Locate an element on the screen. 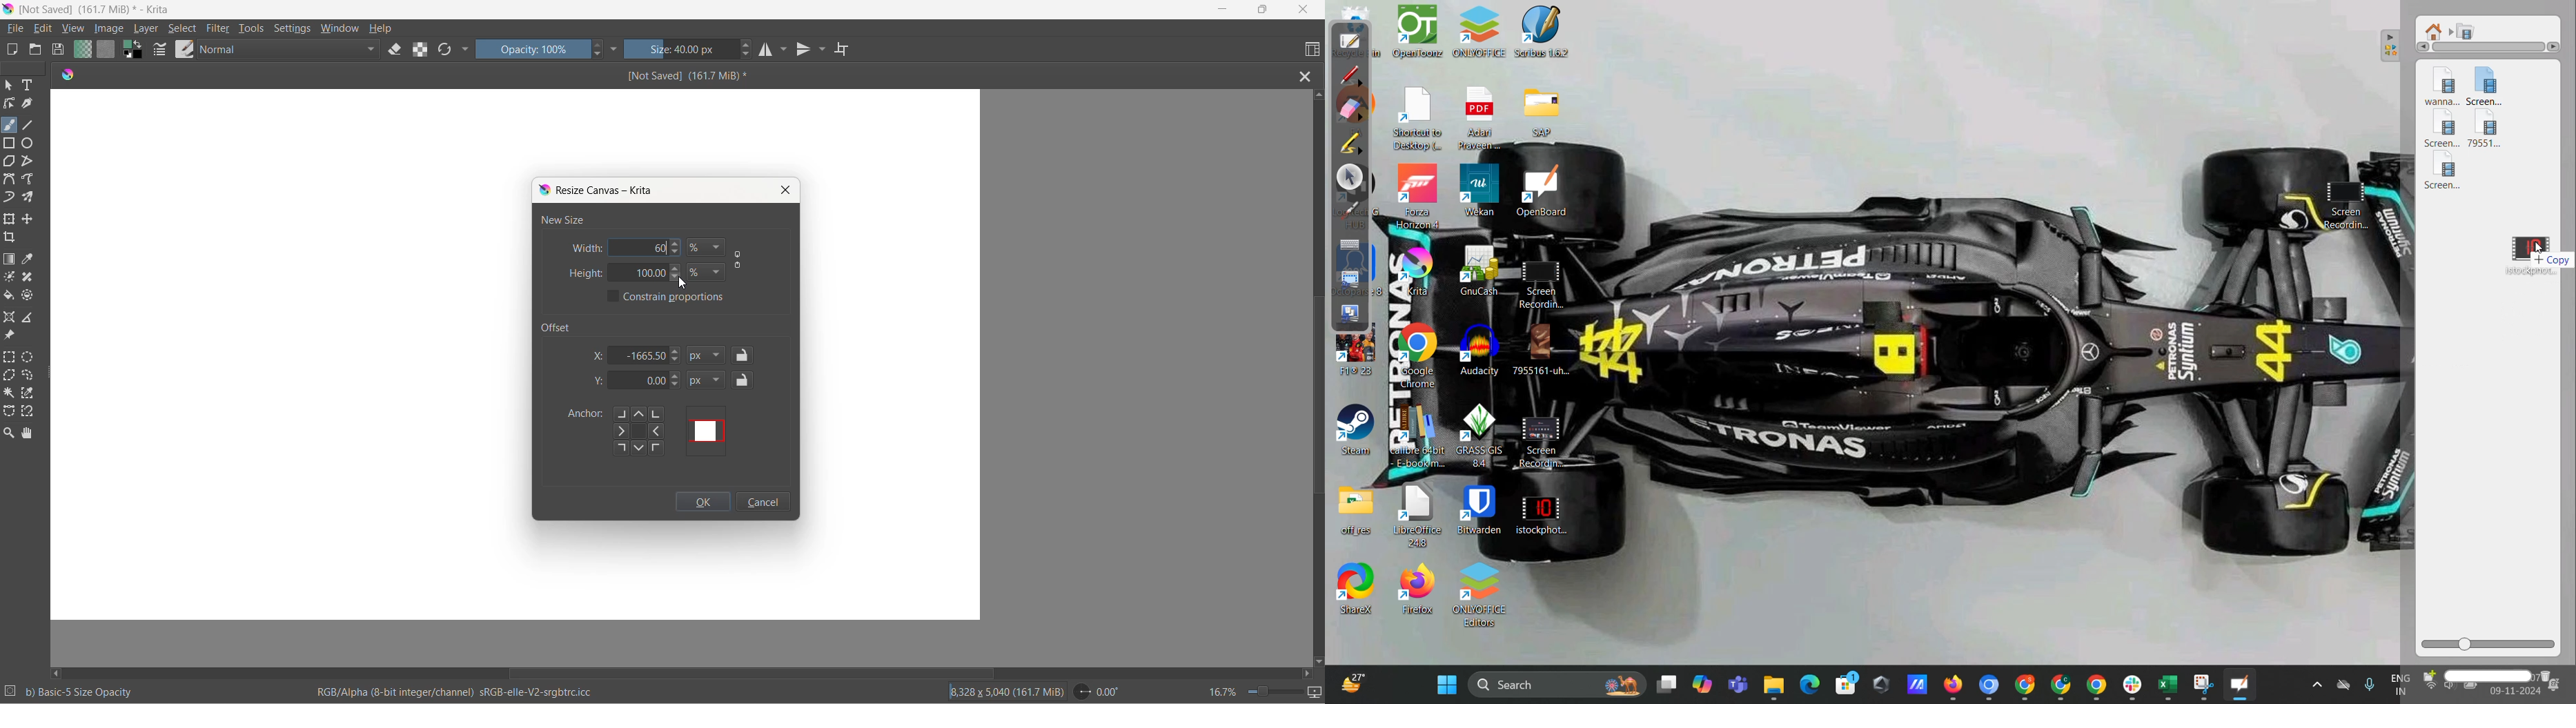  right arrow is located at coordinates (2556, 48).